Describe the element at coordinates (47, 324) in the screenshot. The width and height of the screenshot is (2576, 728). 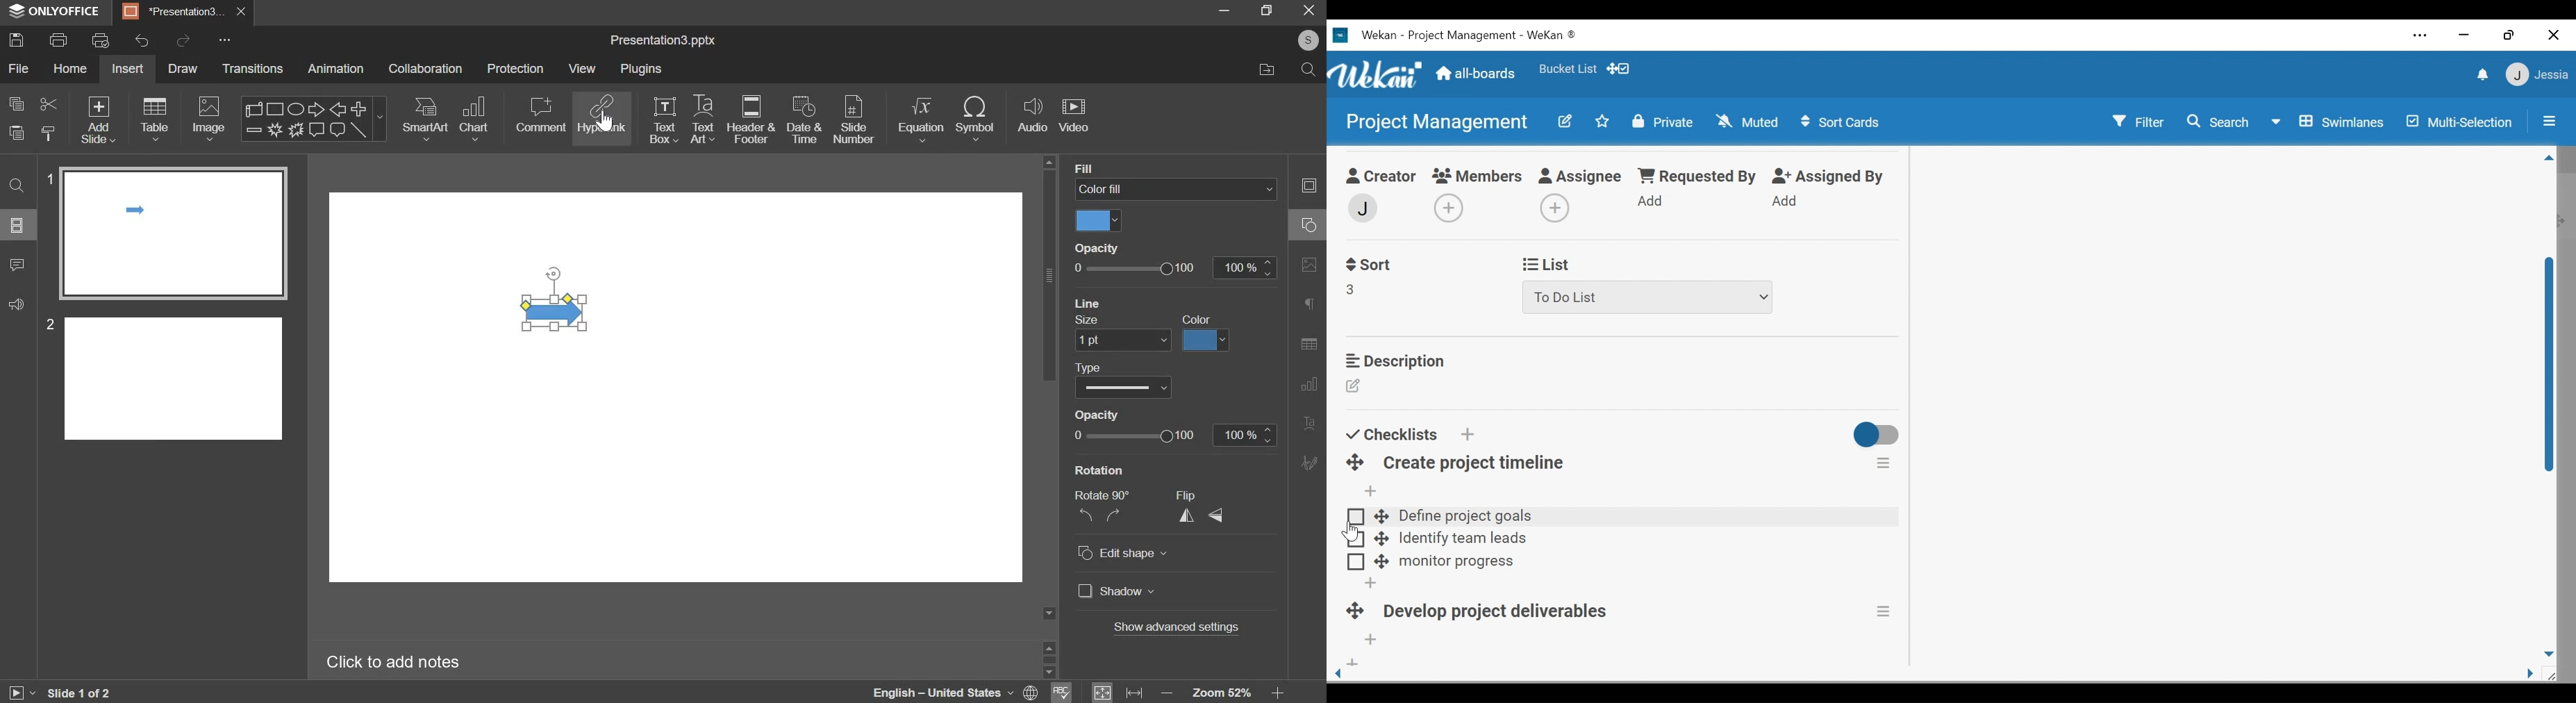
I see `slide number` at that location.